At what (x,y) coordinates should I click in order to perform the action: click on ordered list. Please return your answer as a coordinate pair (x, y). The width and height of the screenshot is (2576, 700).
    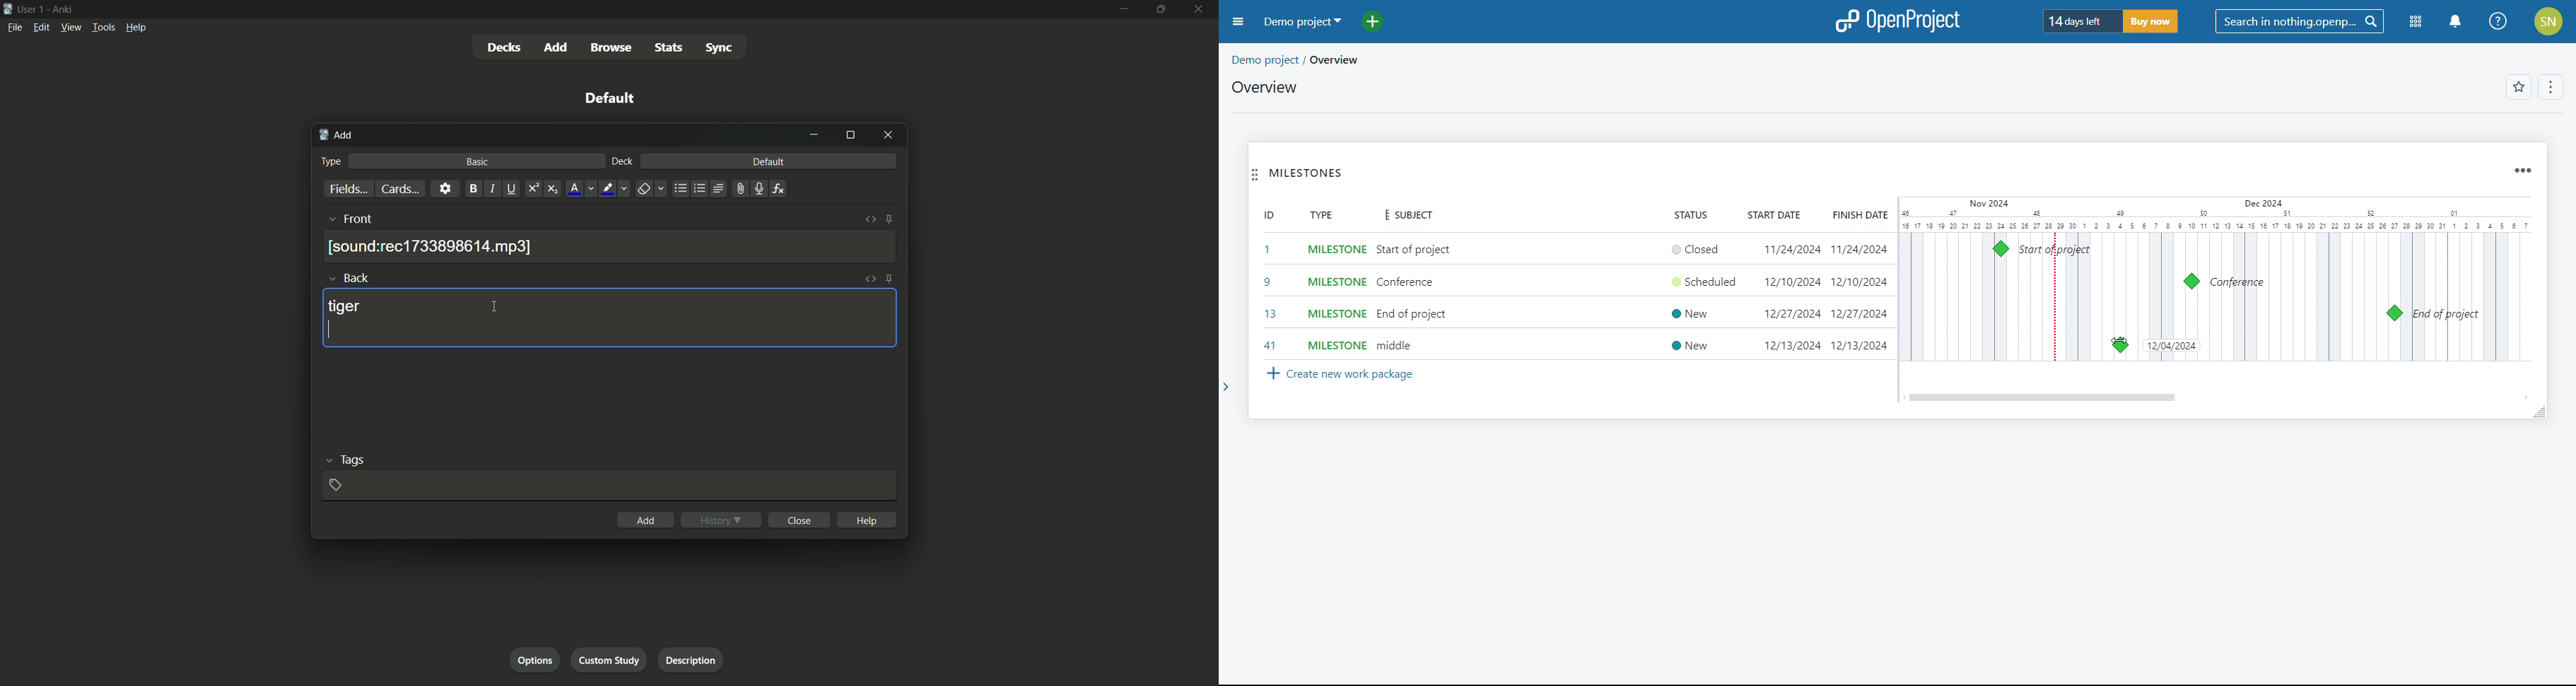
    Looking at the image, I should click on (698, 189).